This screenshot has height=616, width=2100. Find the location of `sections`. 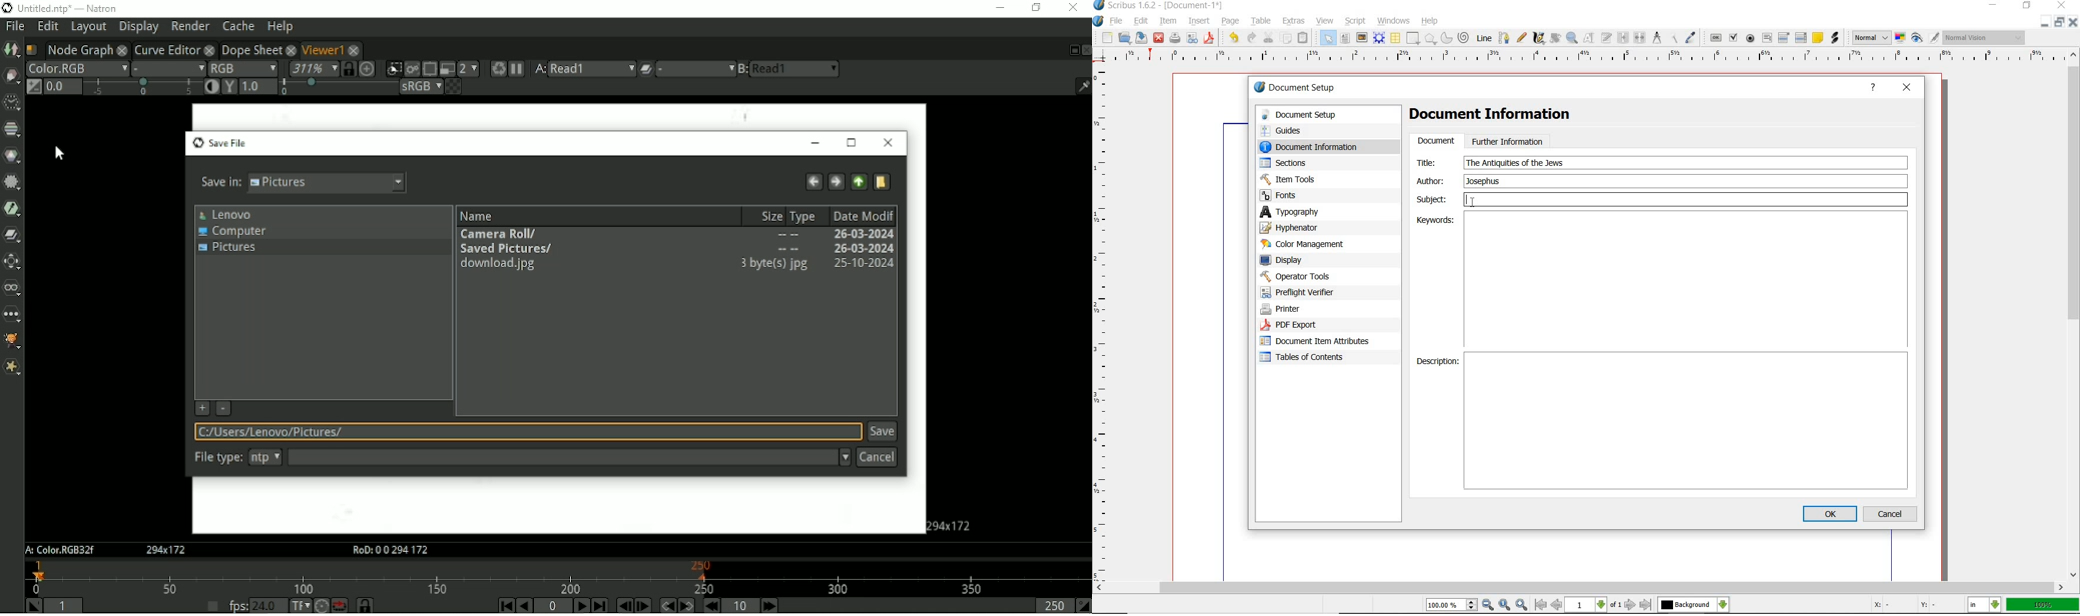

sections is located at coordinates (1309, 163).